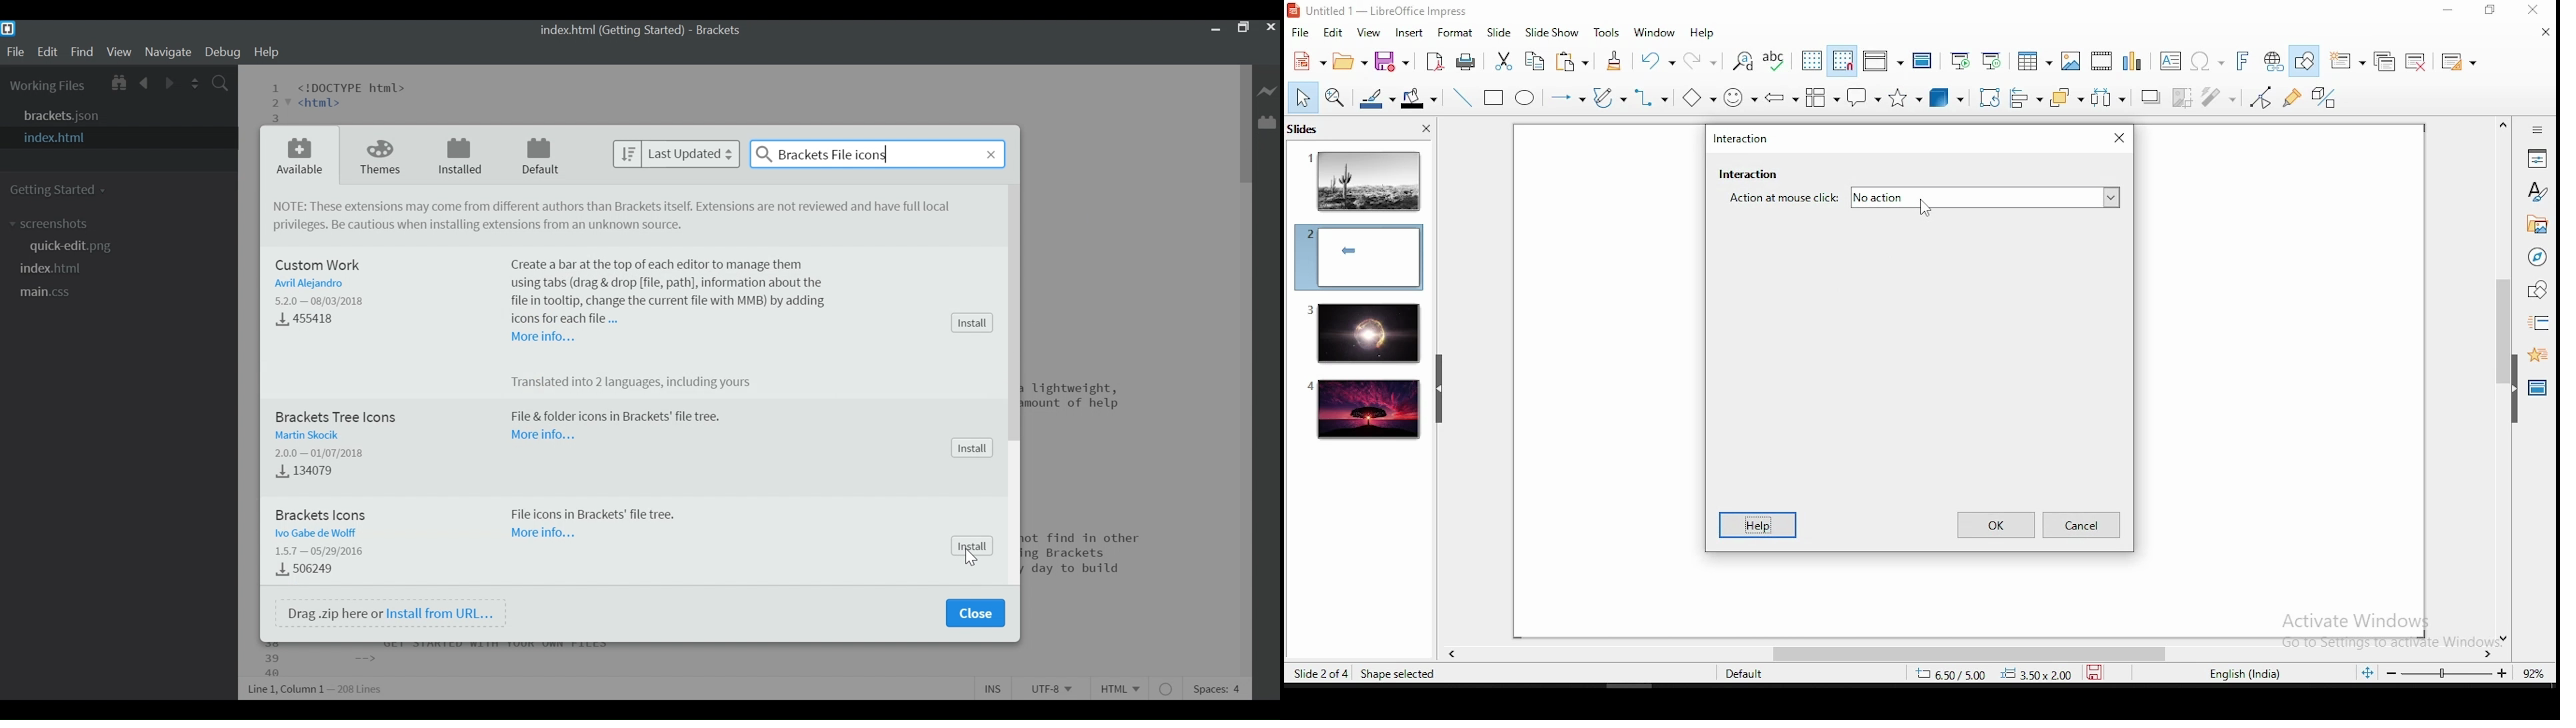 Image resolution: width=2576 pixels, height=728 pixels. Describe the element at coordinates (877, 153) in the screenshot. I see `Search` at that location.